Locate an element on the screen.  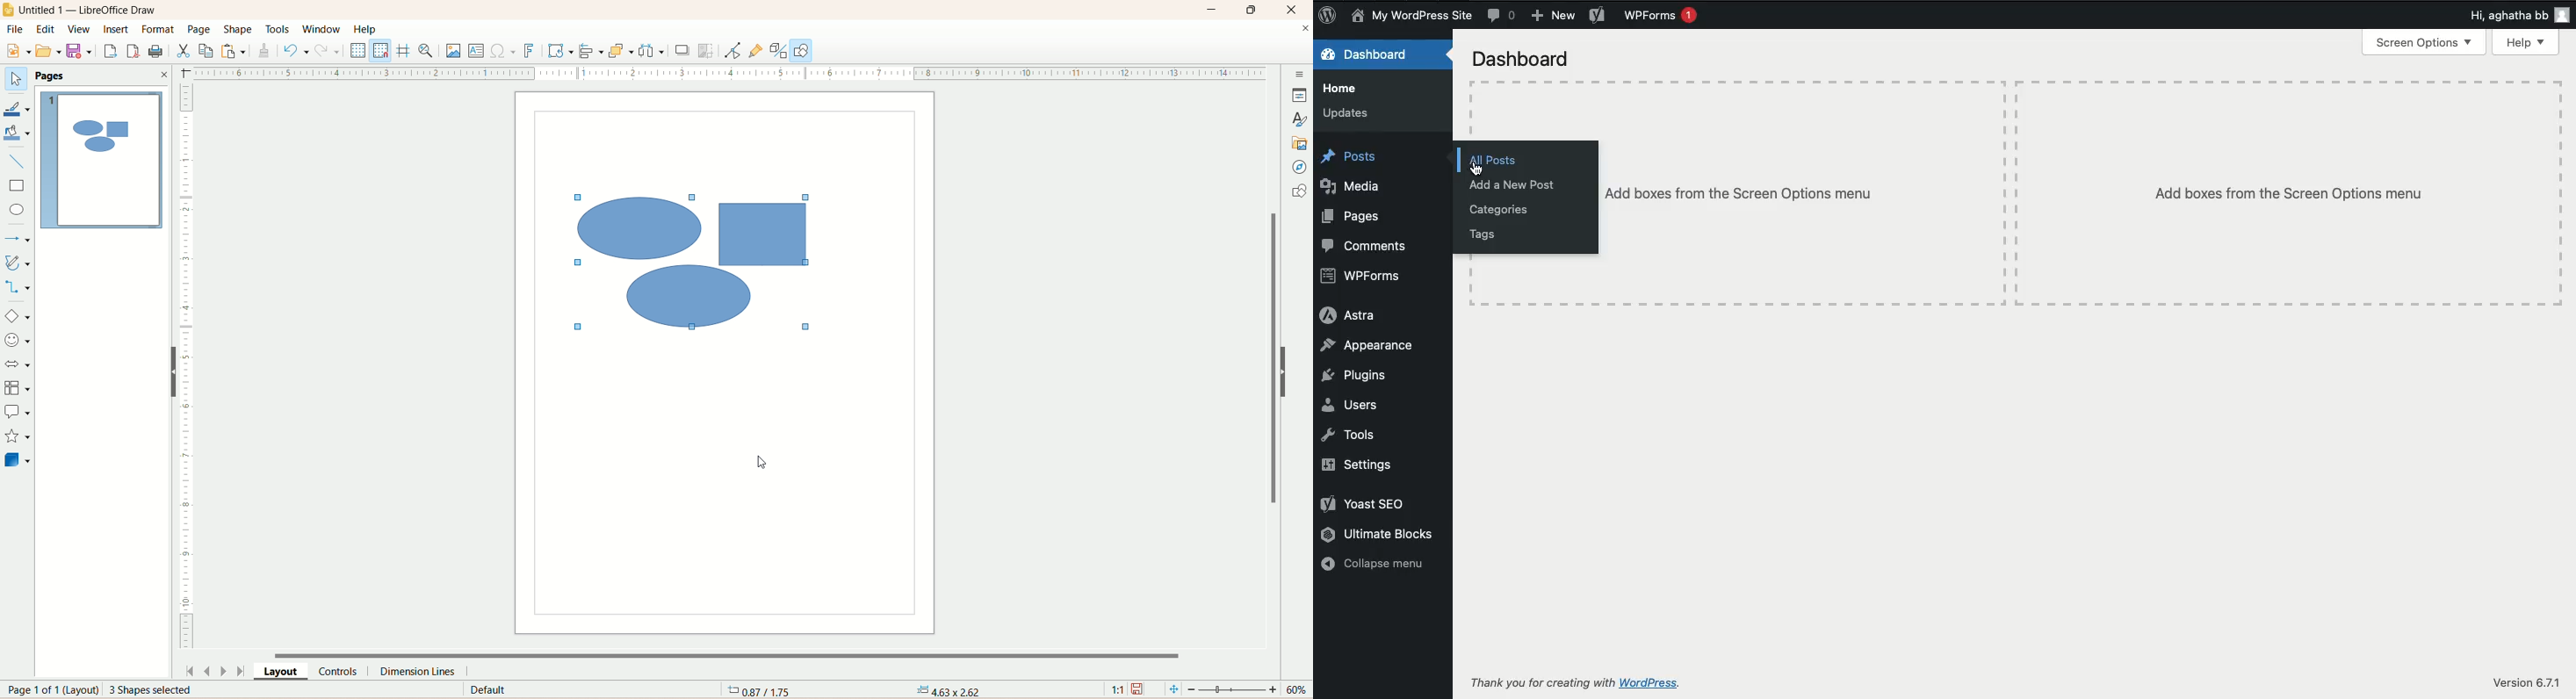
horizontal scroll bar is located at coordinates (741, 654).